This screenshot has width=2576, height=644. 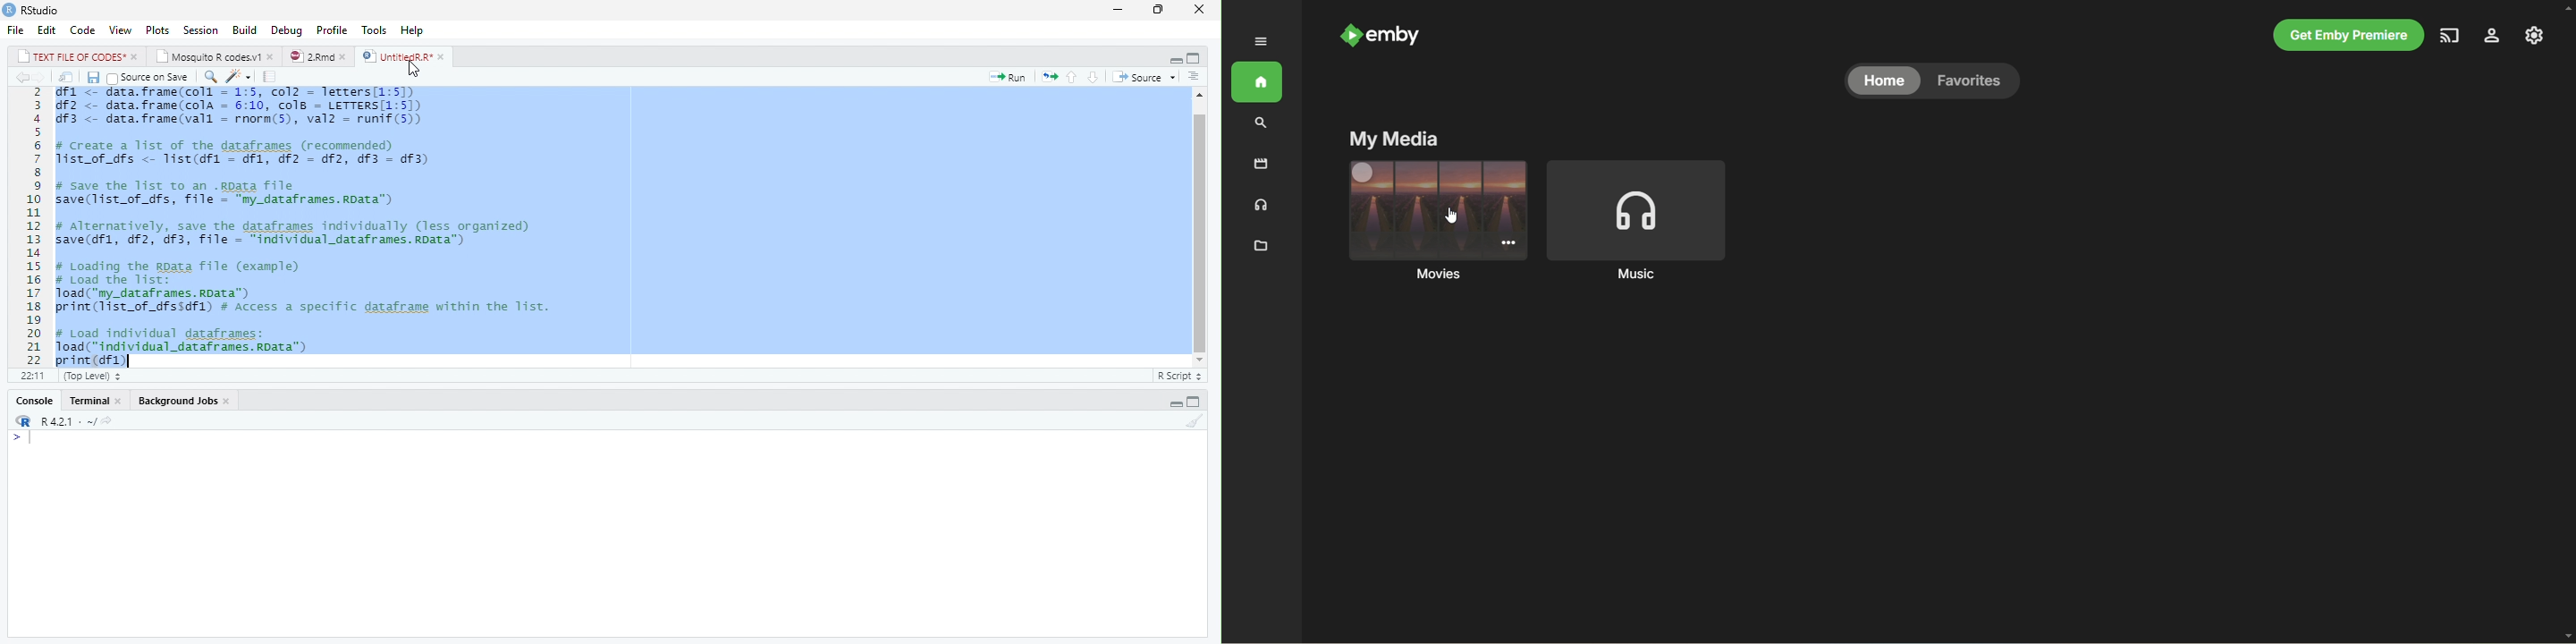 I want to click on Console, so click(x=608, y=534).